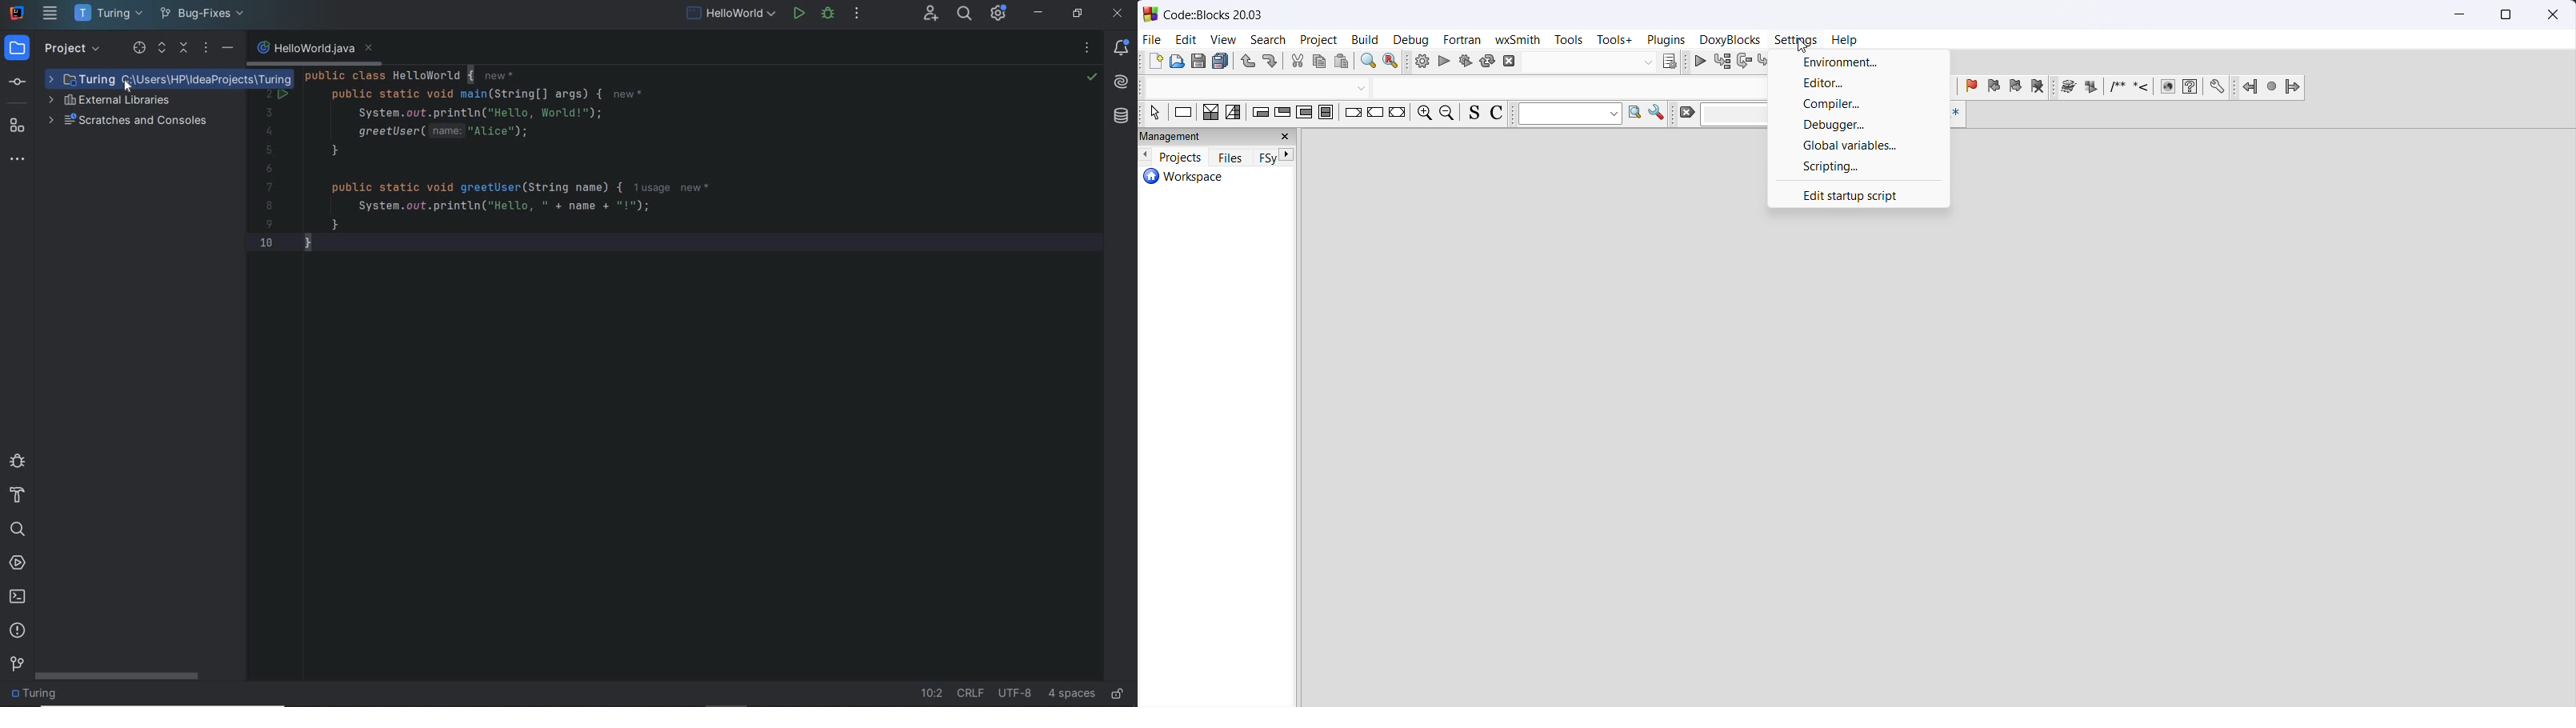  I want to click on editor, so click(1859, 86).